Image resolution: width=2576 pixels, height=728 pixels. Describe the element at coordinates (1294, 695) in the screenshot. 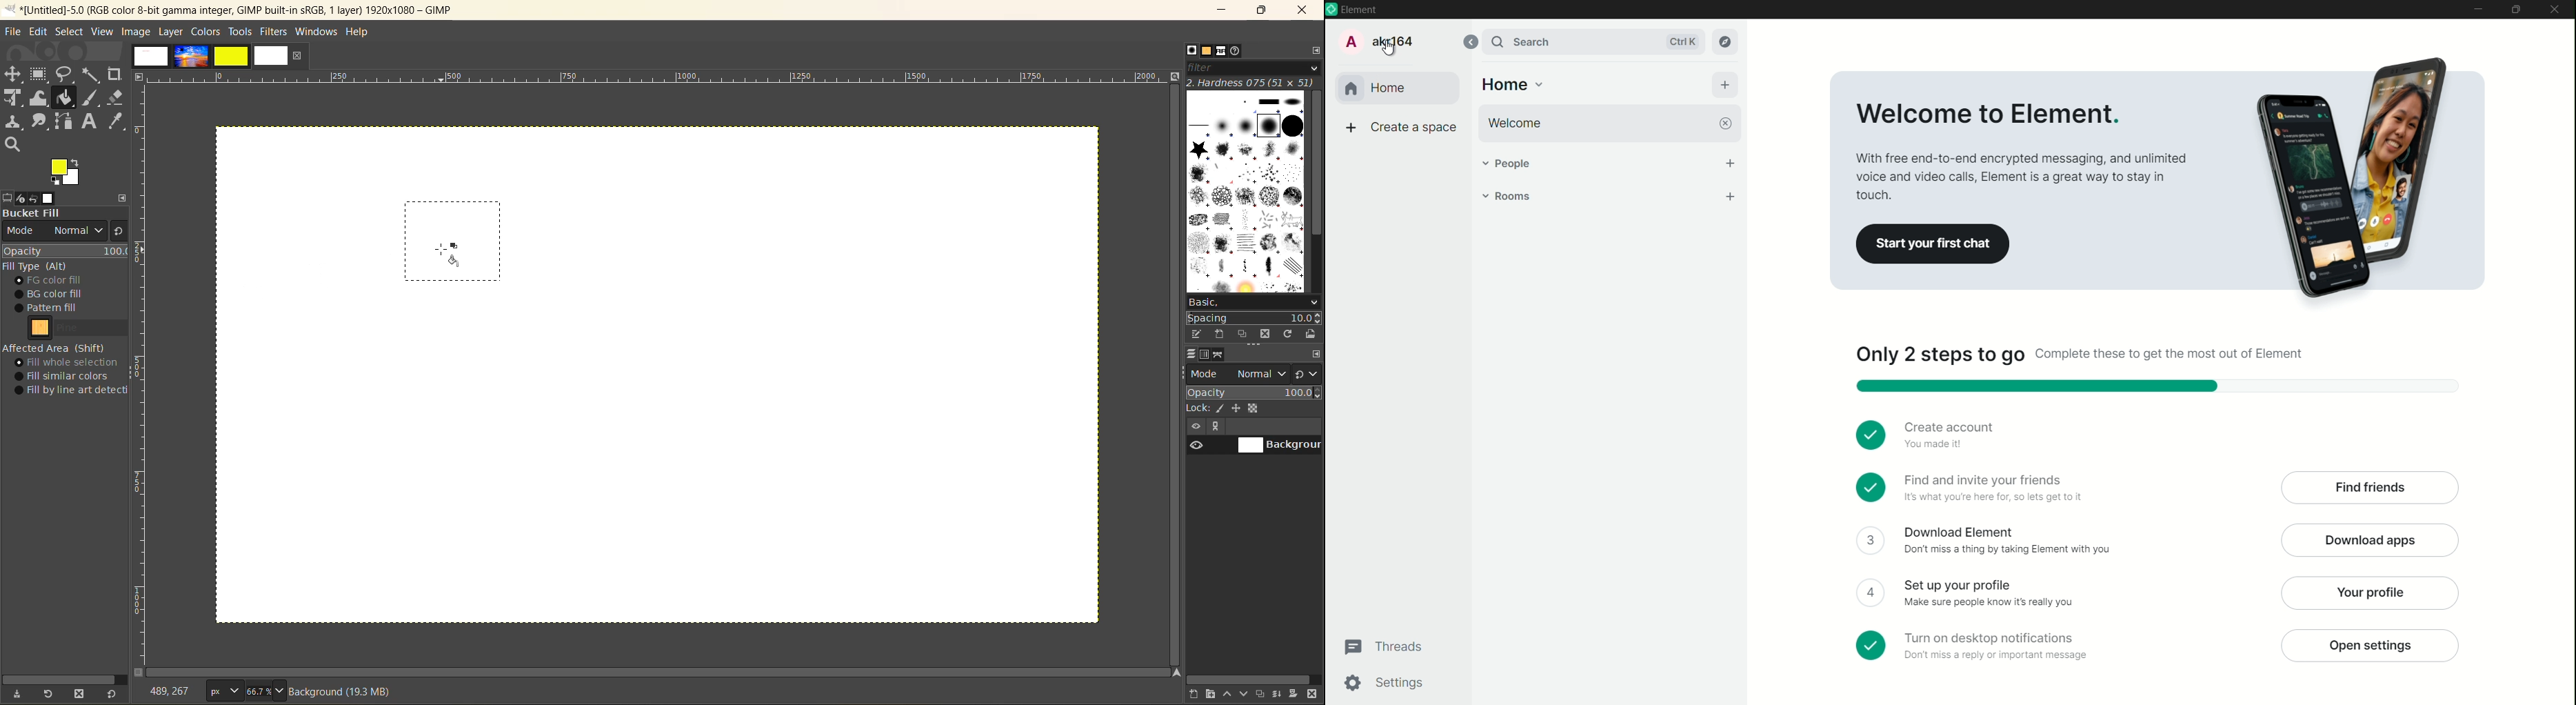

I see `add a mask` at that location.